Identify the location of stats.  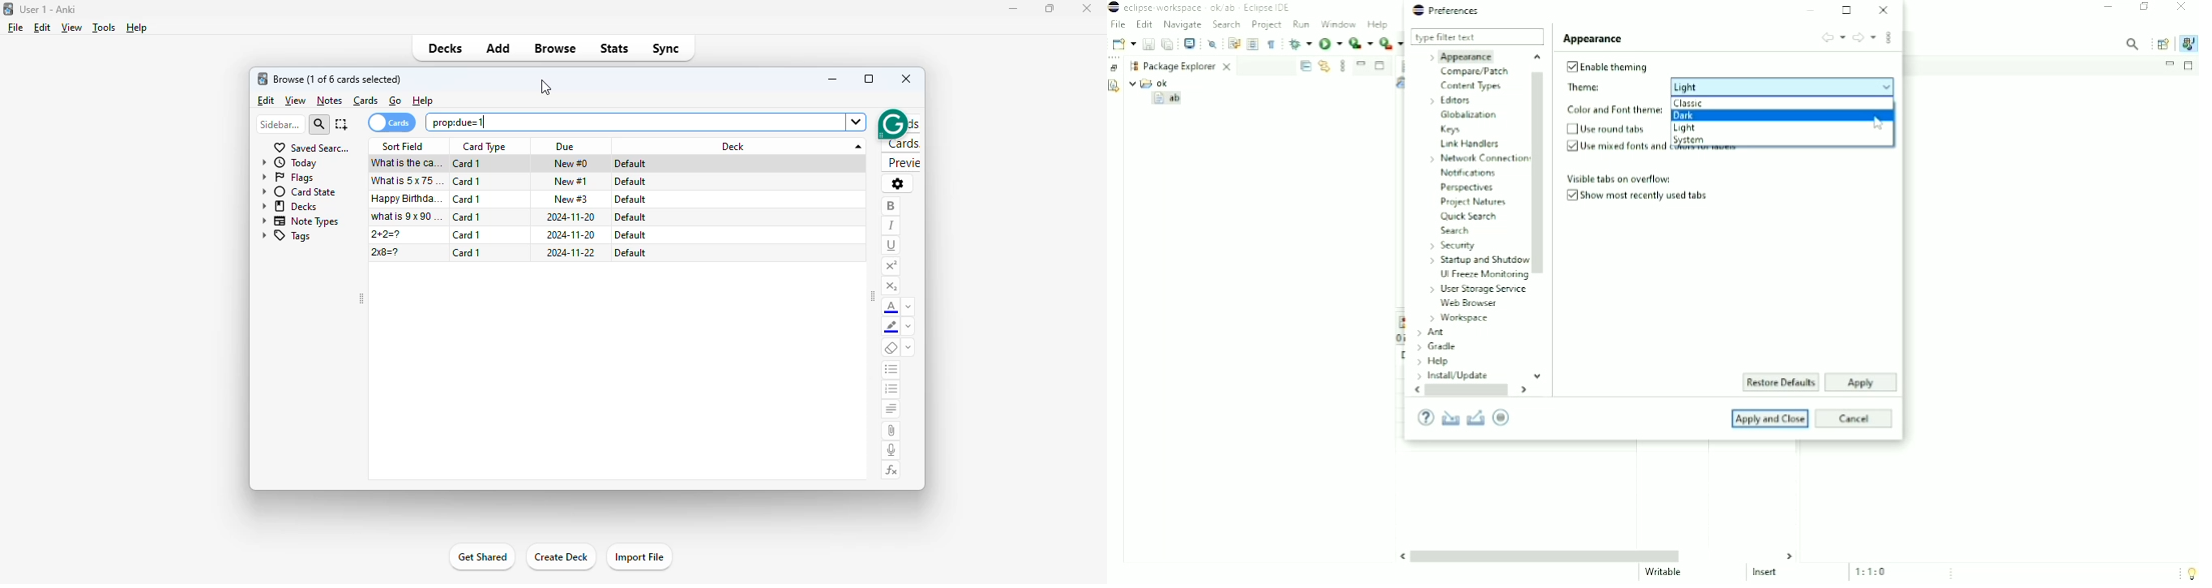
(615, 49).